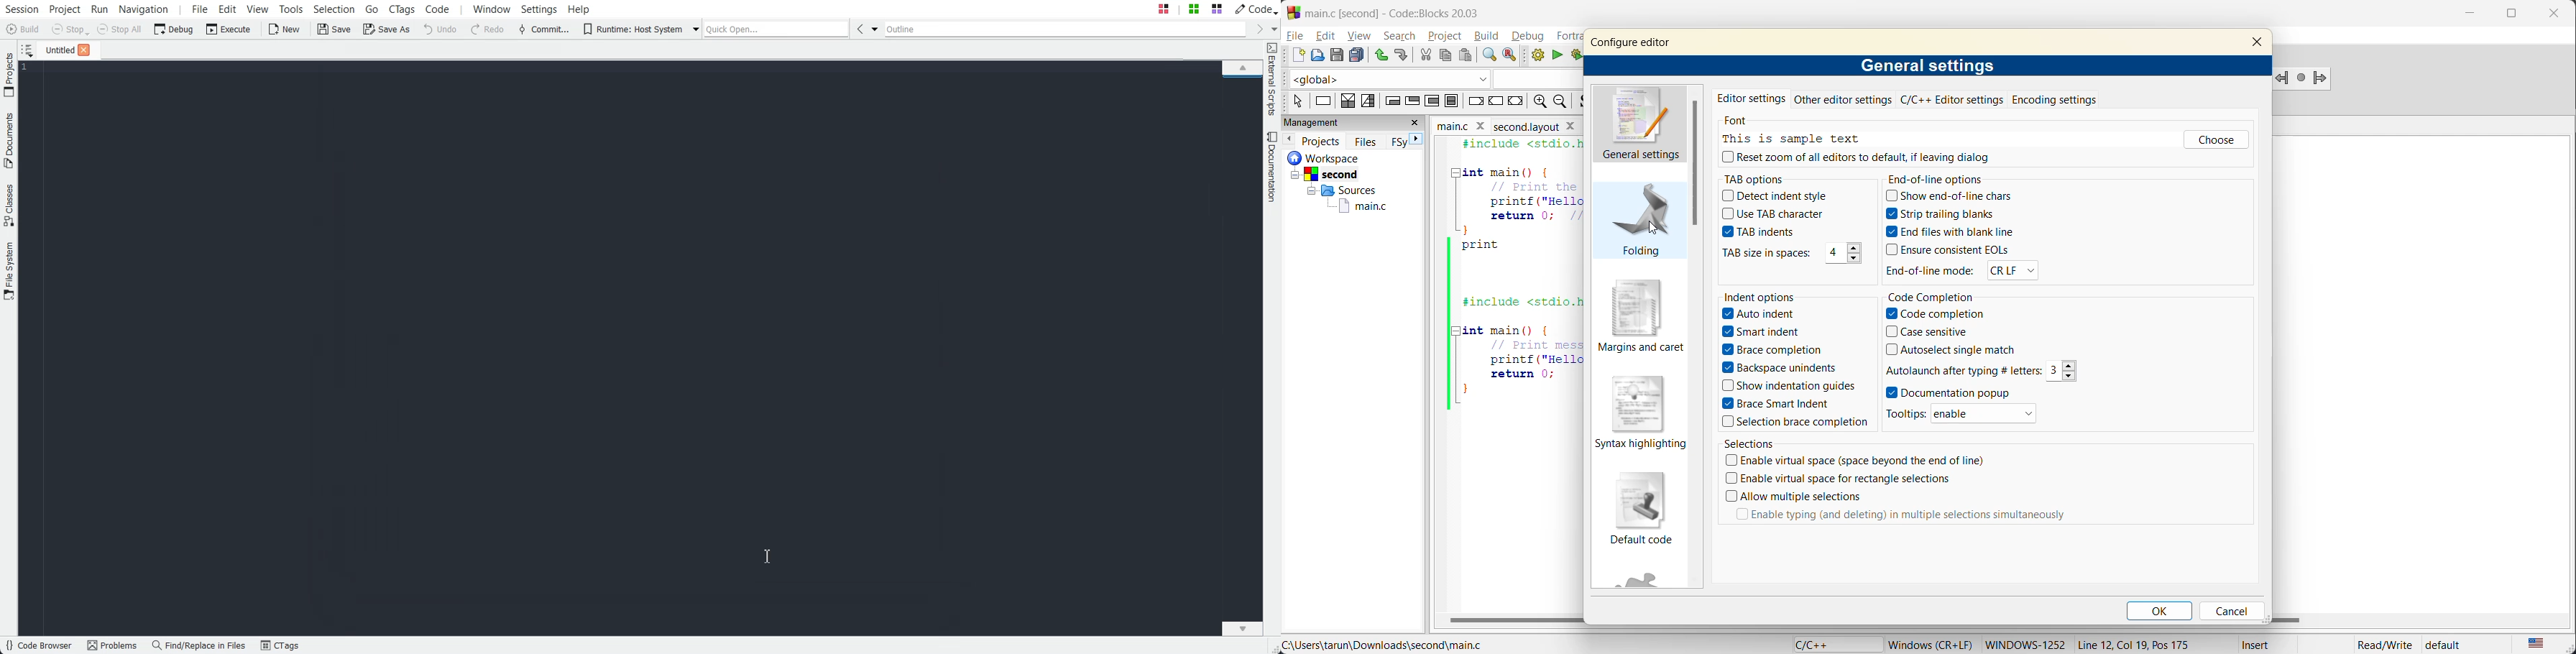 The height and width of the screenshot is (672, 2576). Describe the element at coordinates (1841, 479) in the screenshot. I see `Enable virtual space for rectangle selections` at that location.